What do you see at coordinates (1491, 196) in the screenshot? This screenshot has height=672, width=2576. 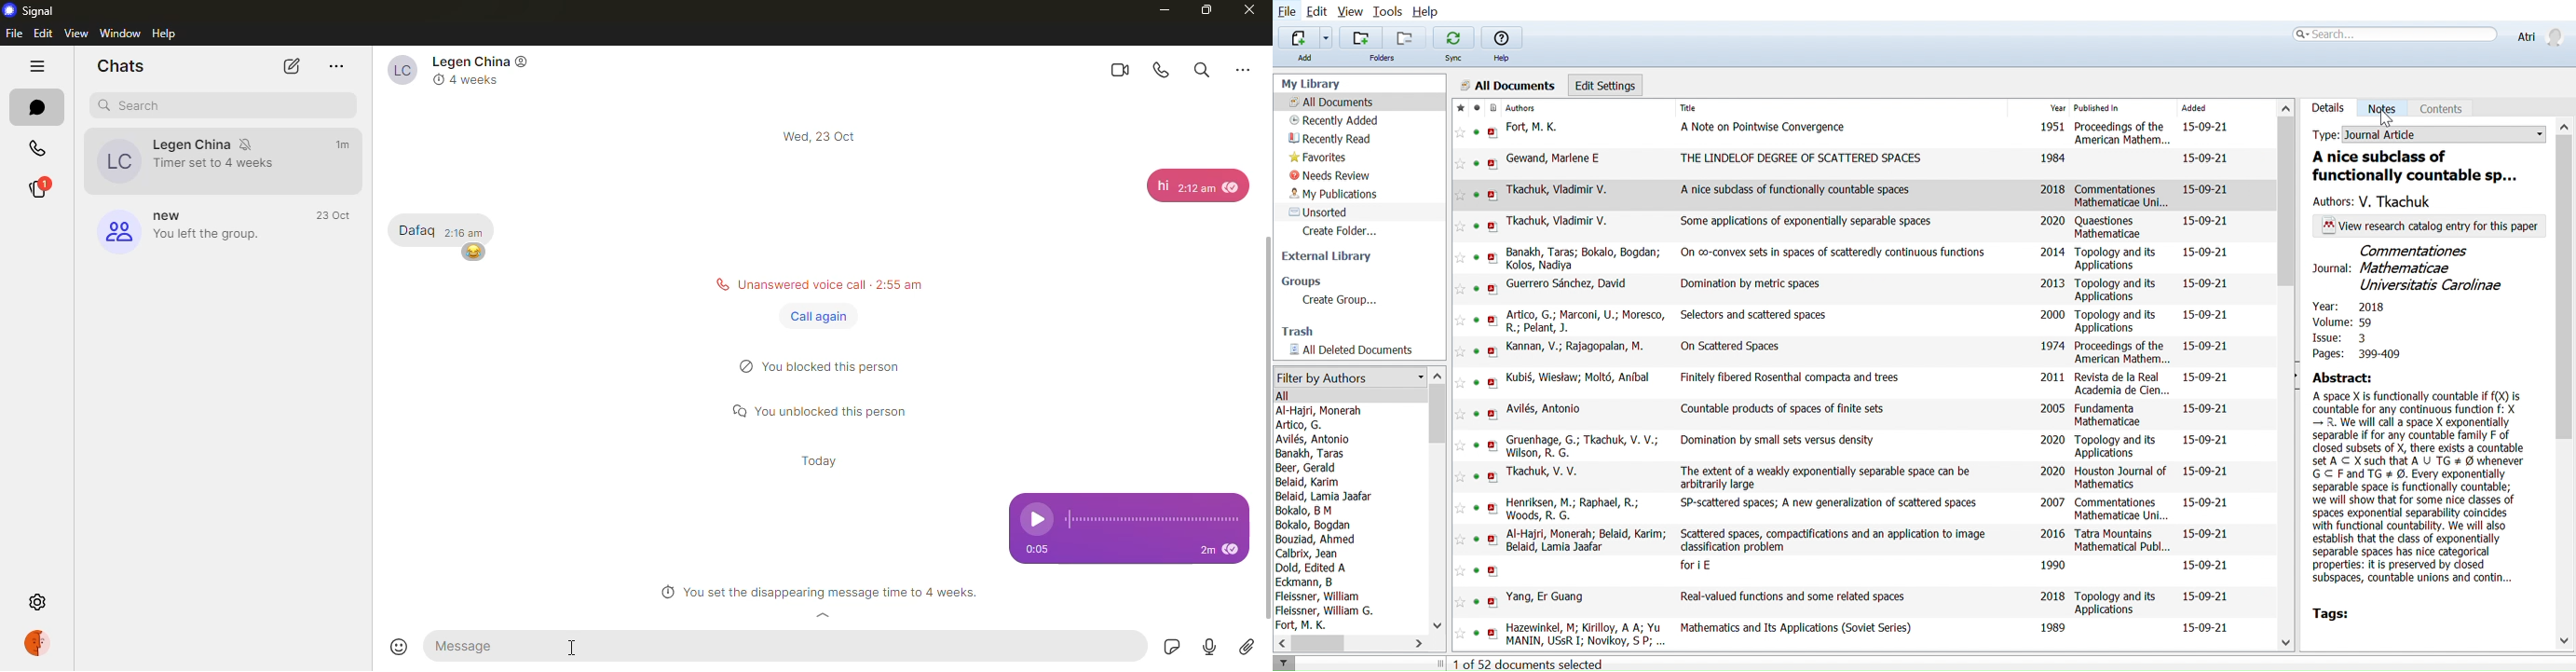 I see `open PDF` at bounding box center [1491, 196].